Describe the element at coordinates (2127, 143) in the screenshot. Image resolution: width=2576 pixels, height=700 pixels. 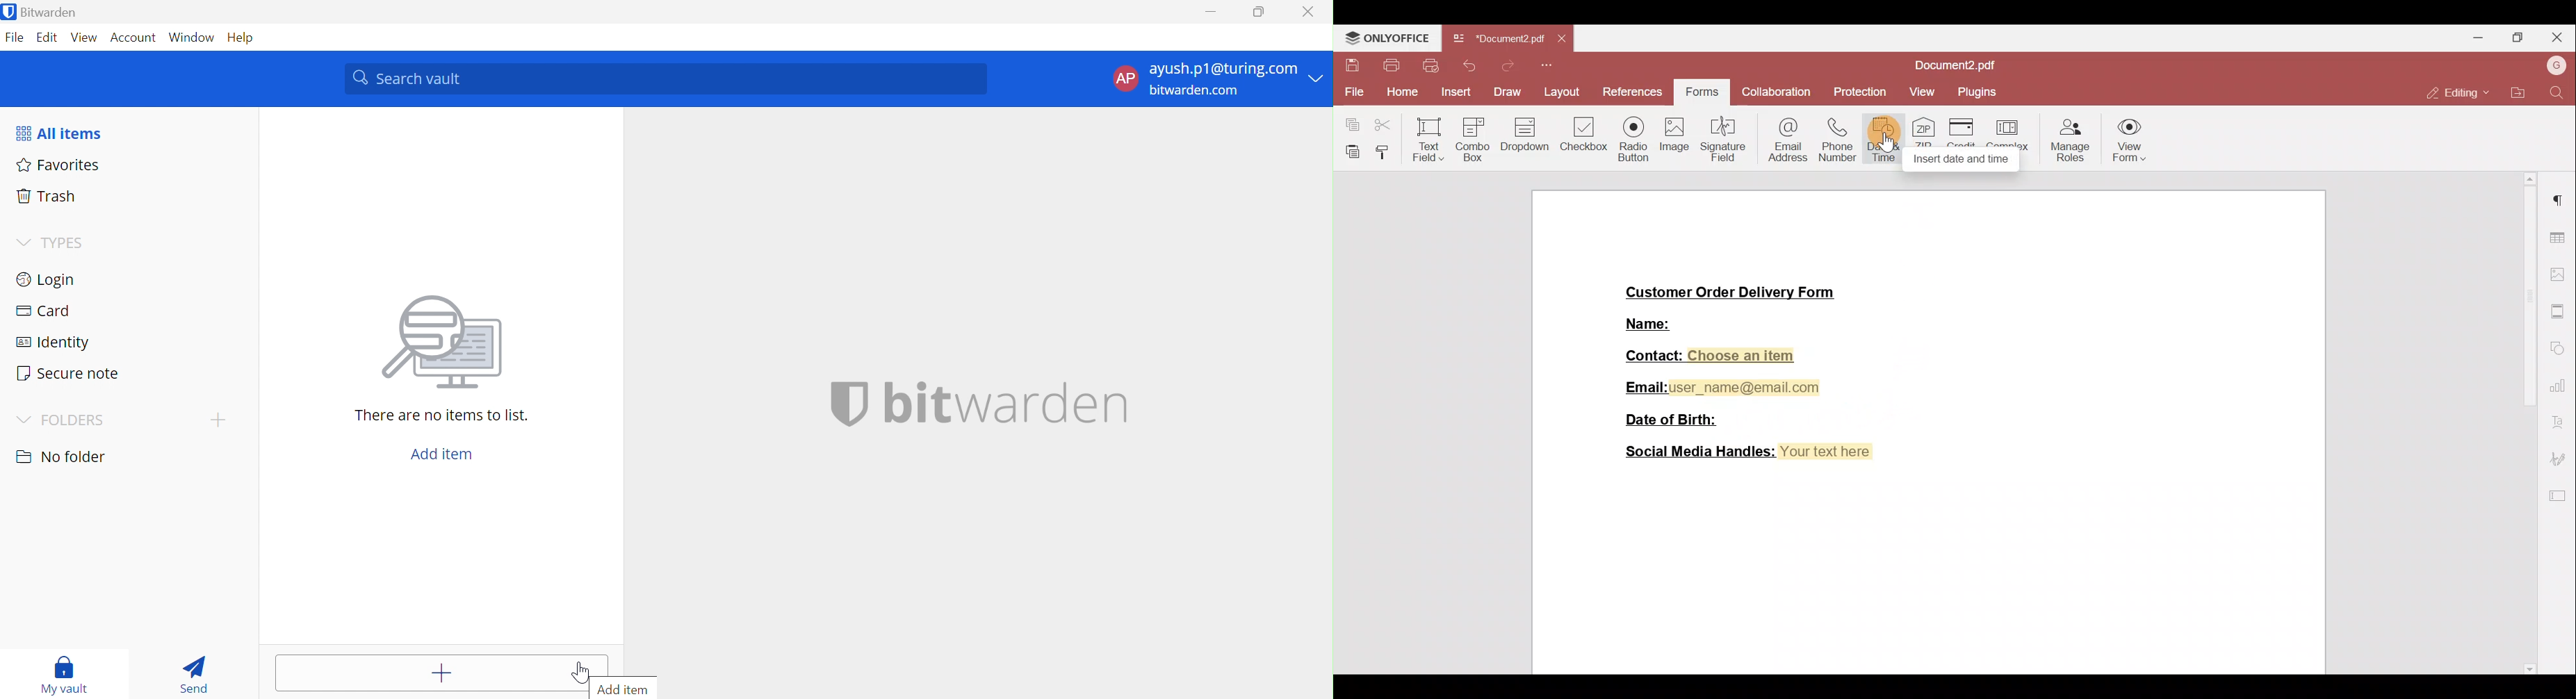
I see `View form` at that location.